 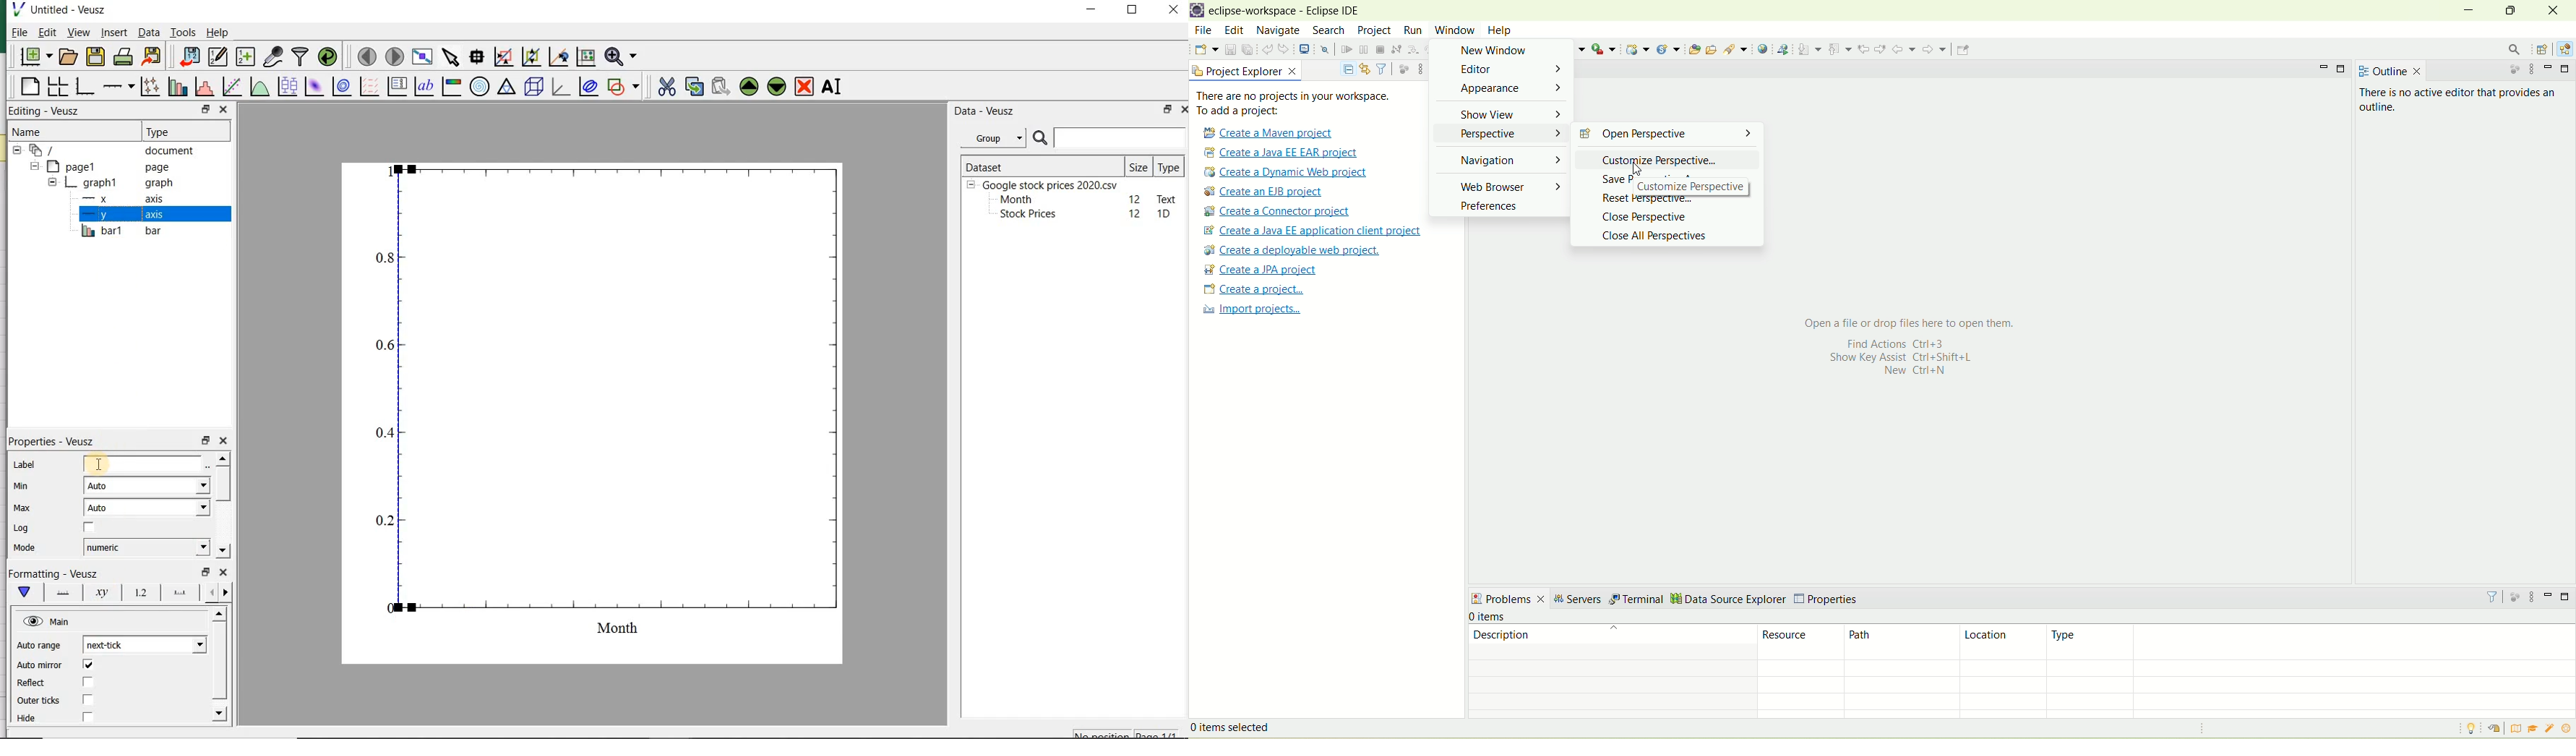 I want to click on view, so click(x=79, y=33).